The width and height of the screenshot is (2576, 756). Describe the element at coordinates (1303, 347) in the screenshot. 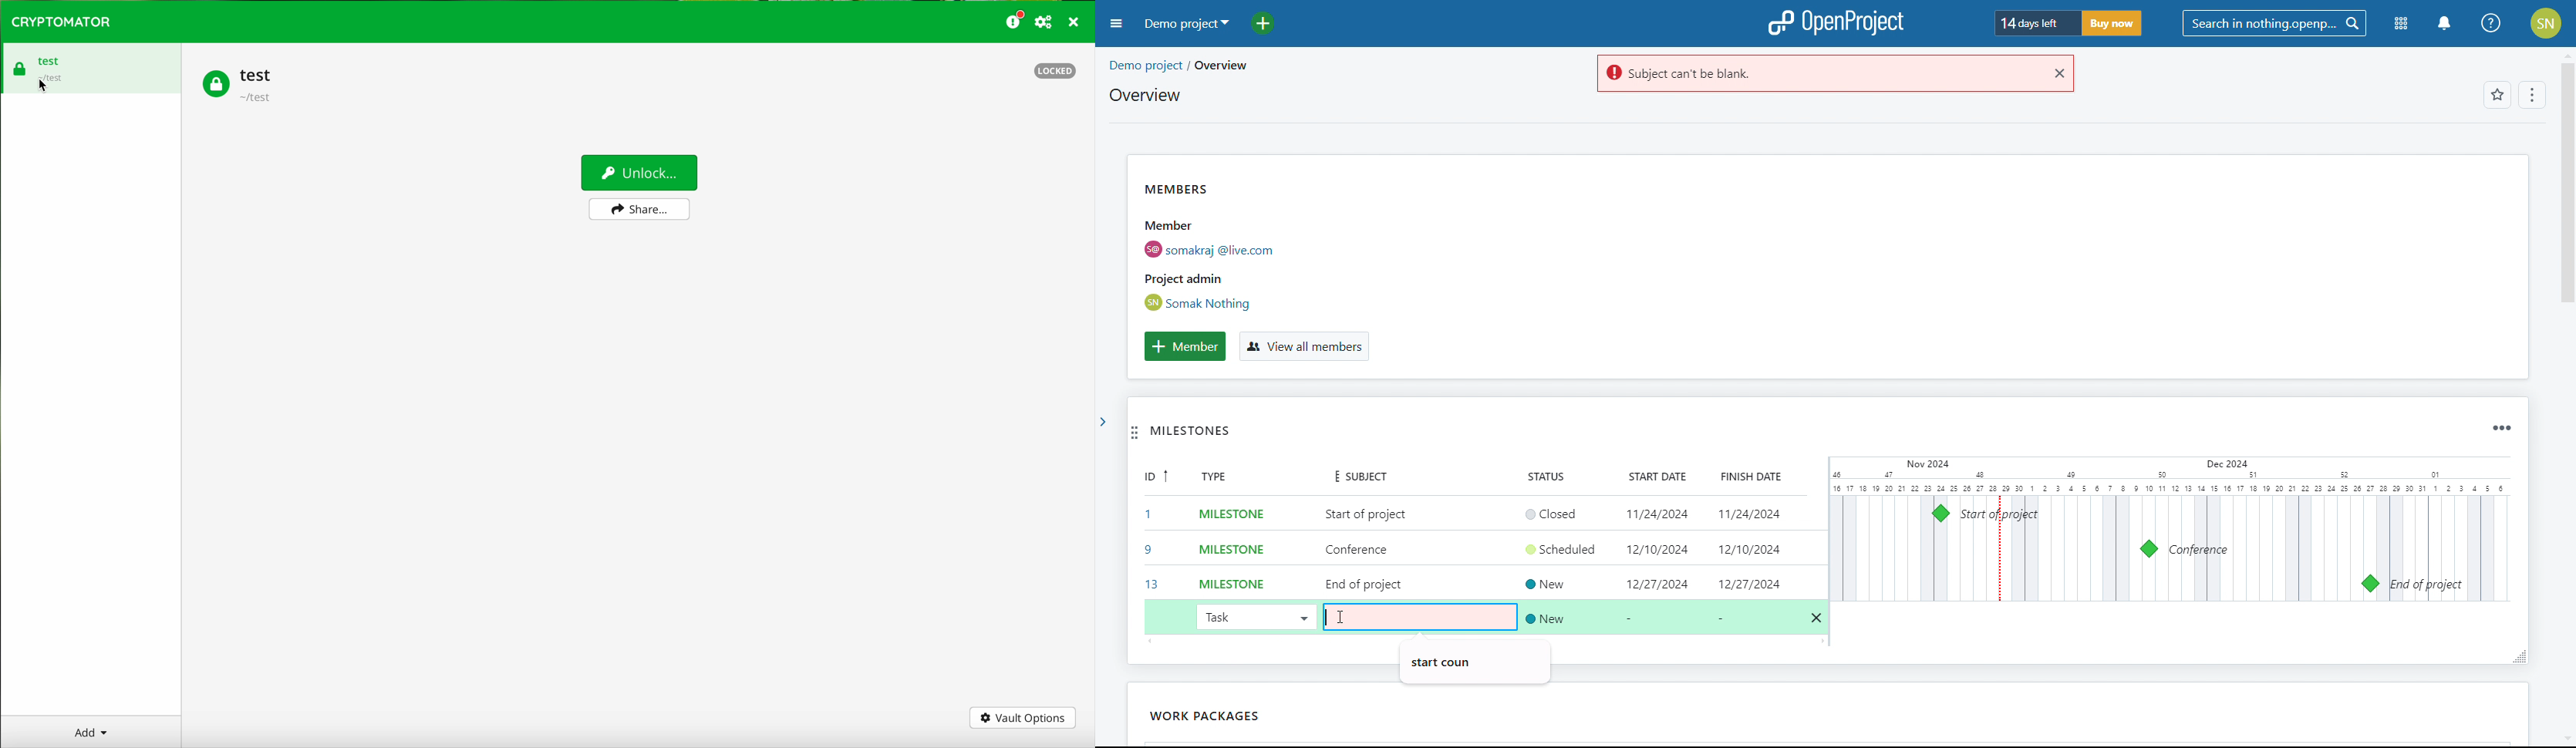

I see `view all members` at that location.